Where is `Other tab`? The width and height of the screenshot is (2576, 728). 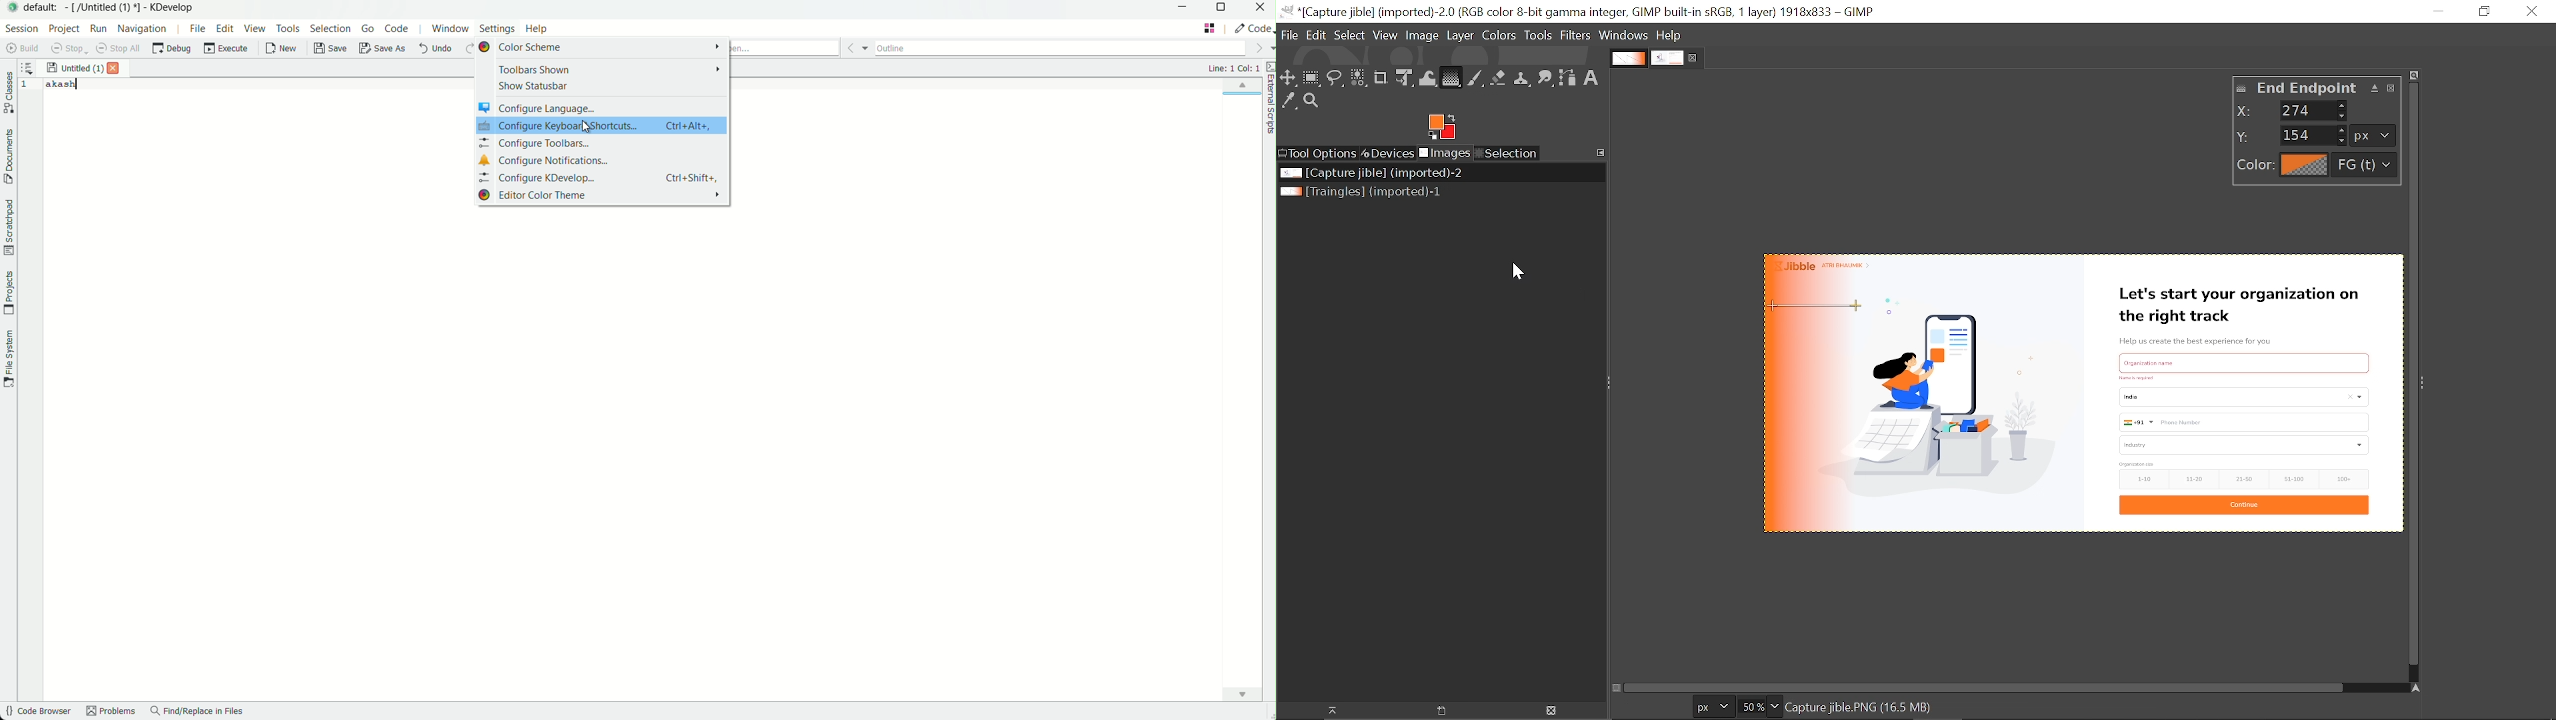
Other tab is located at coordinates (1628, 58).